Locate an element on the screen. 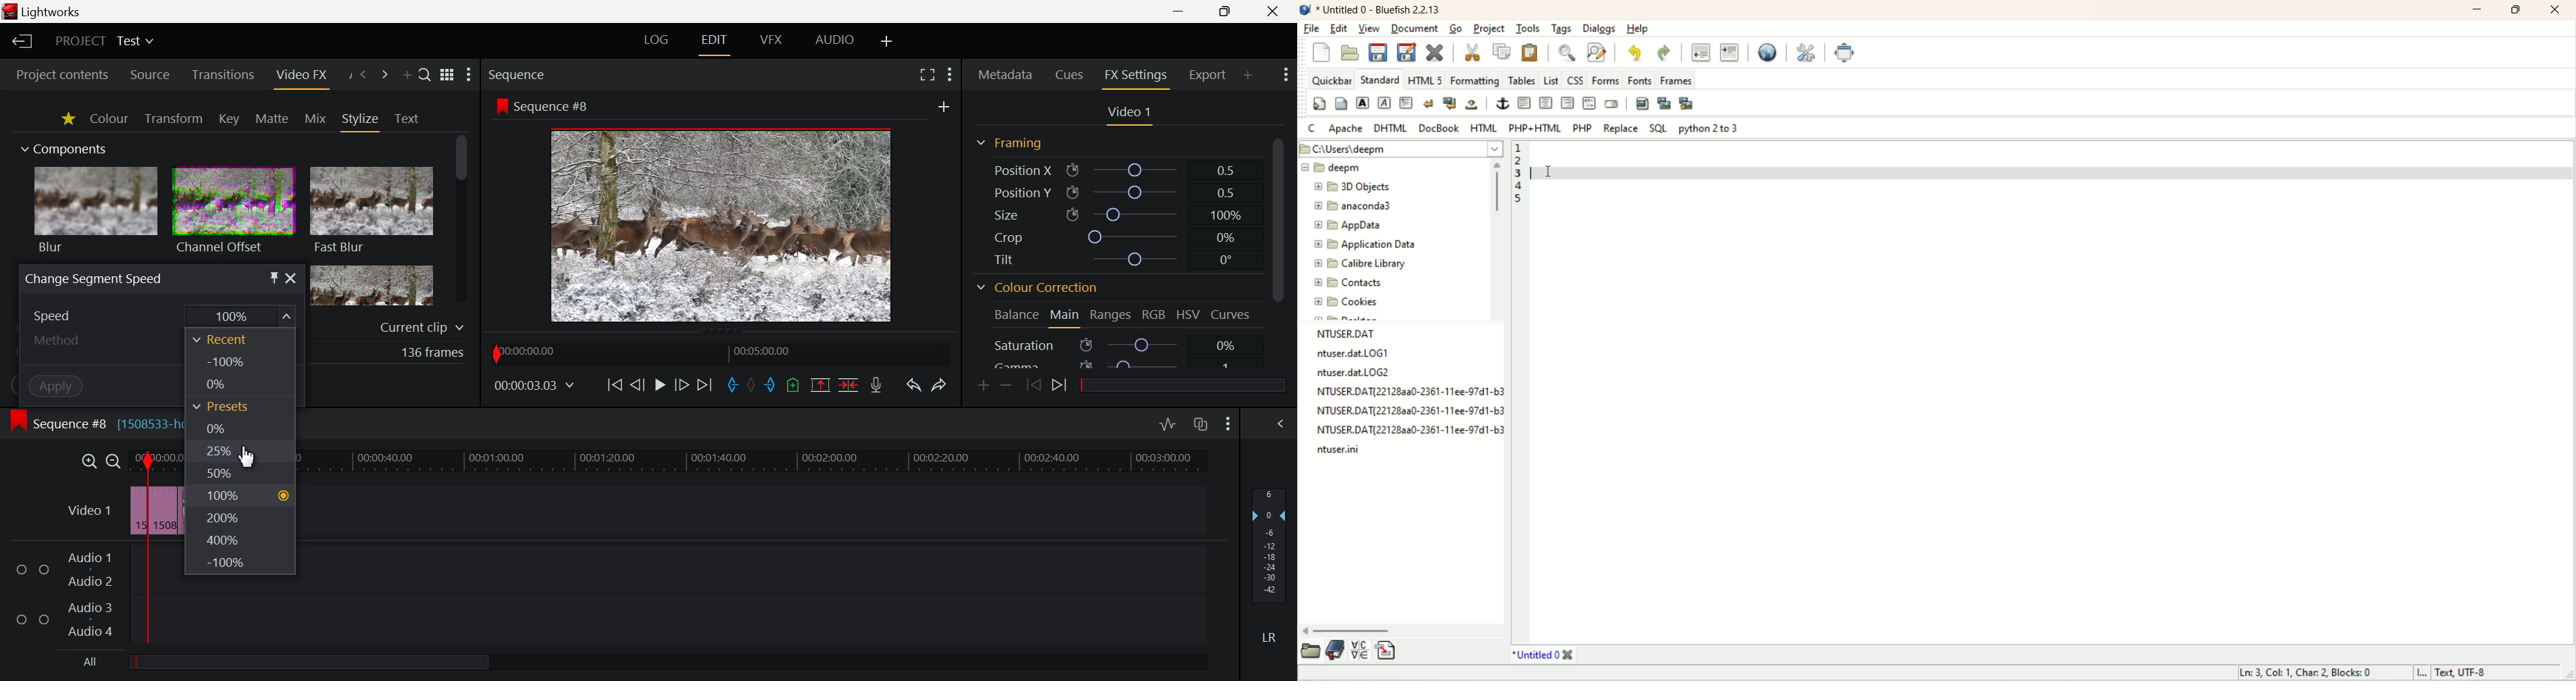  contacts is located at coordinates (1349, 283).